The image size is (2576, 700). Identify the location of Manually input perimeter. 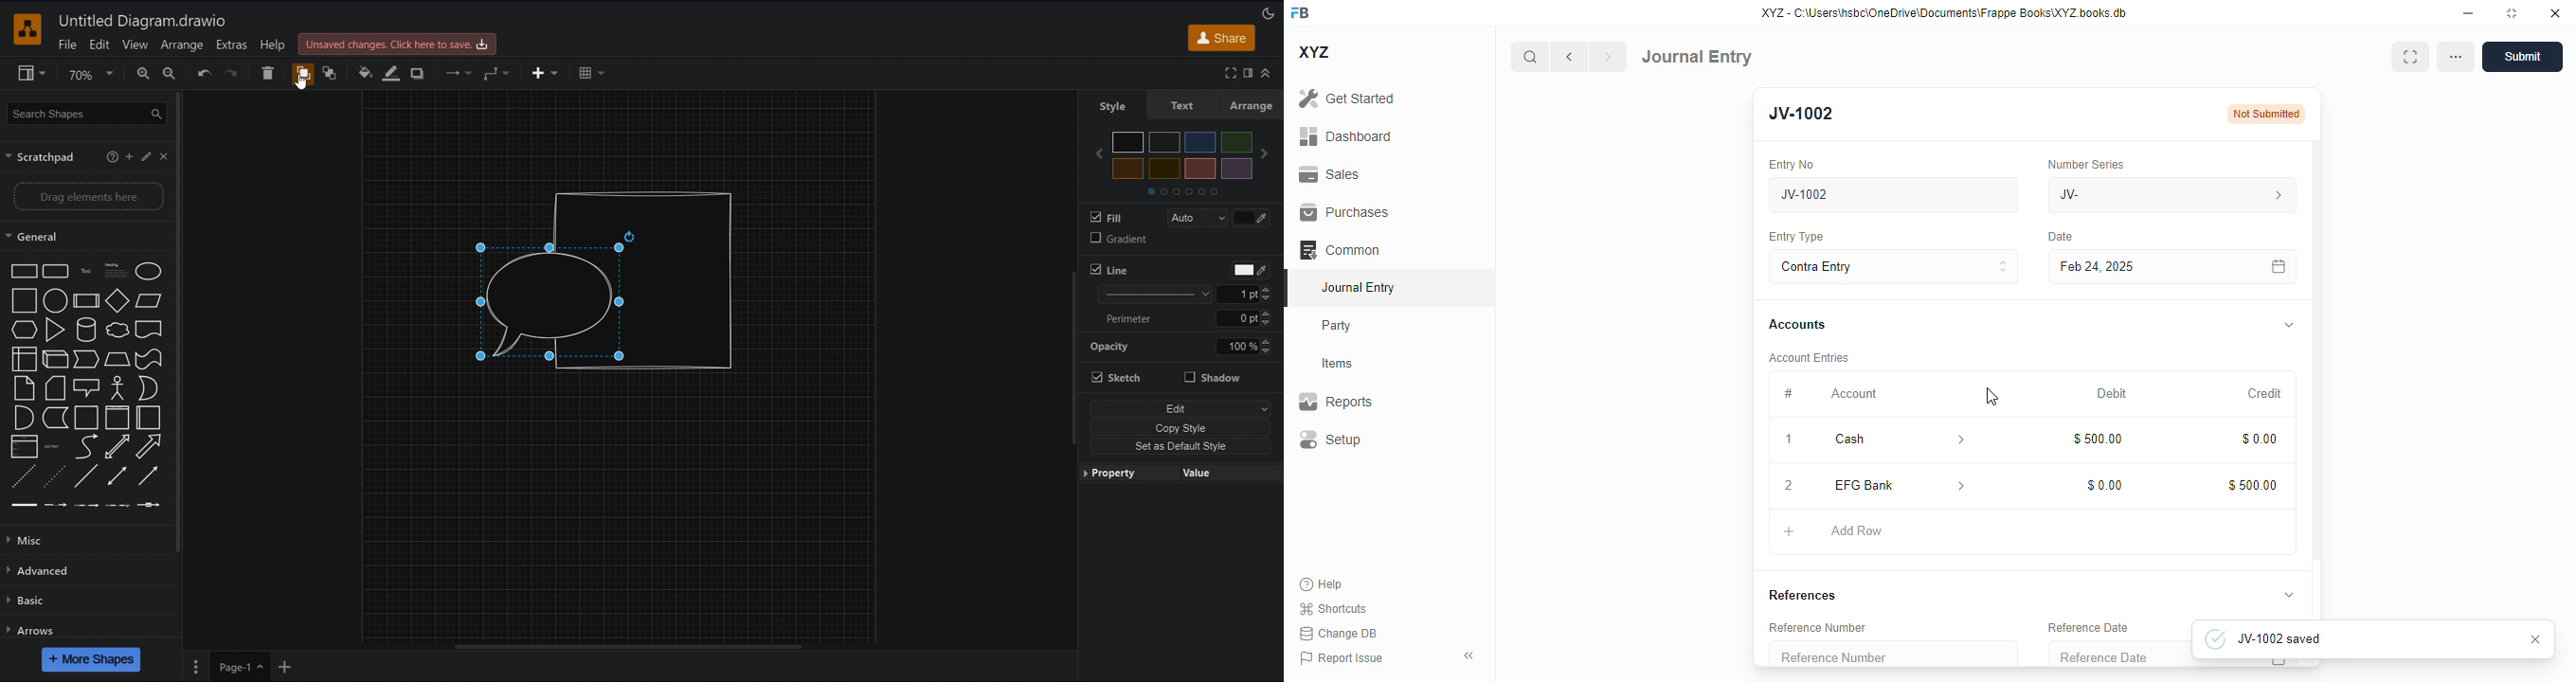
(1238, 318).